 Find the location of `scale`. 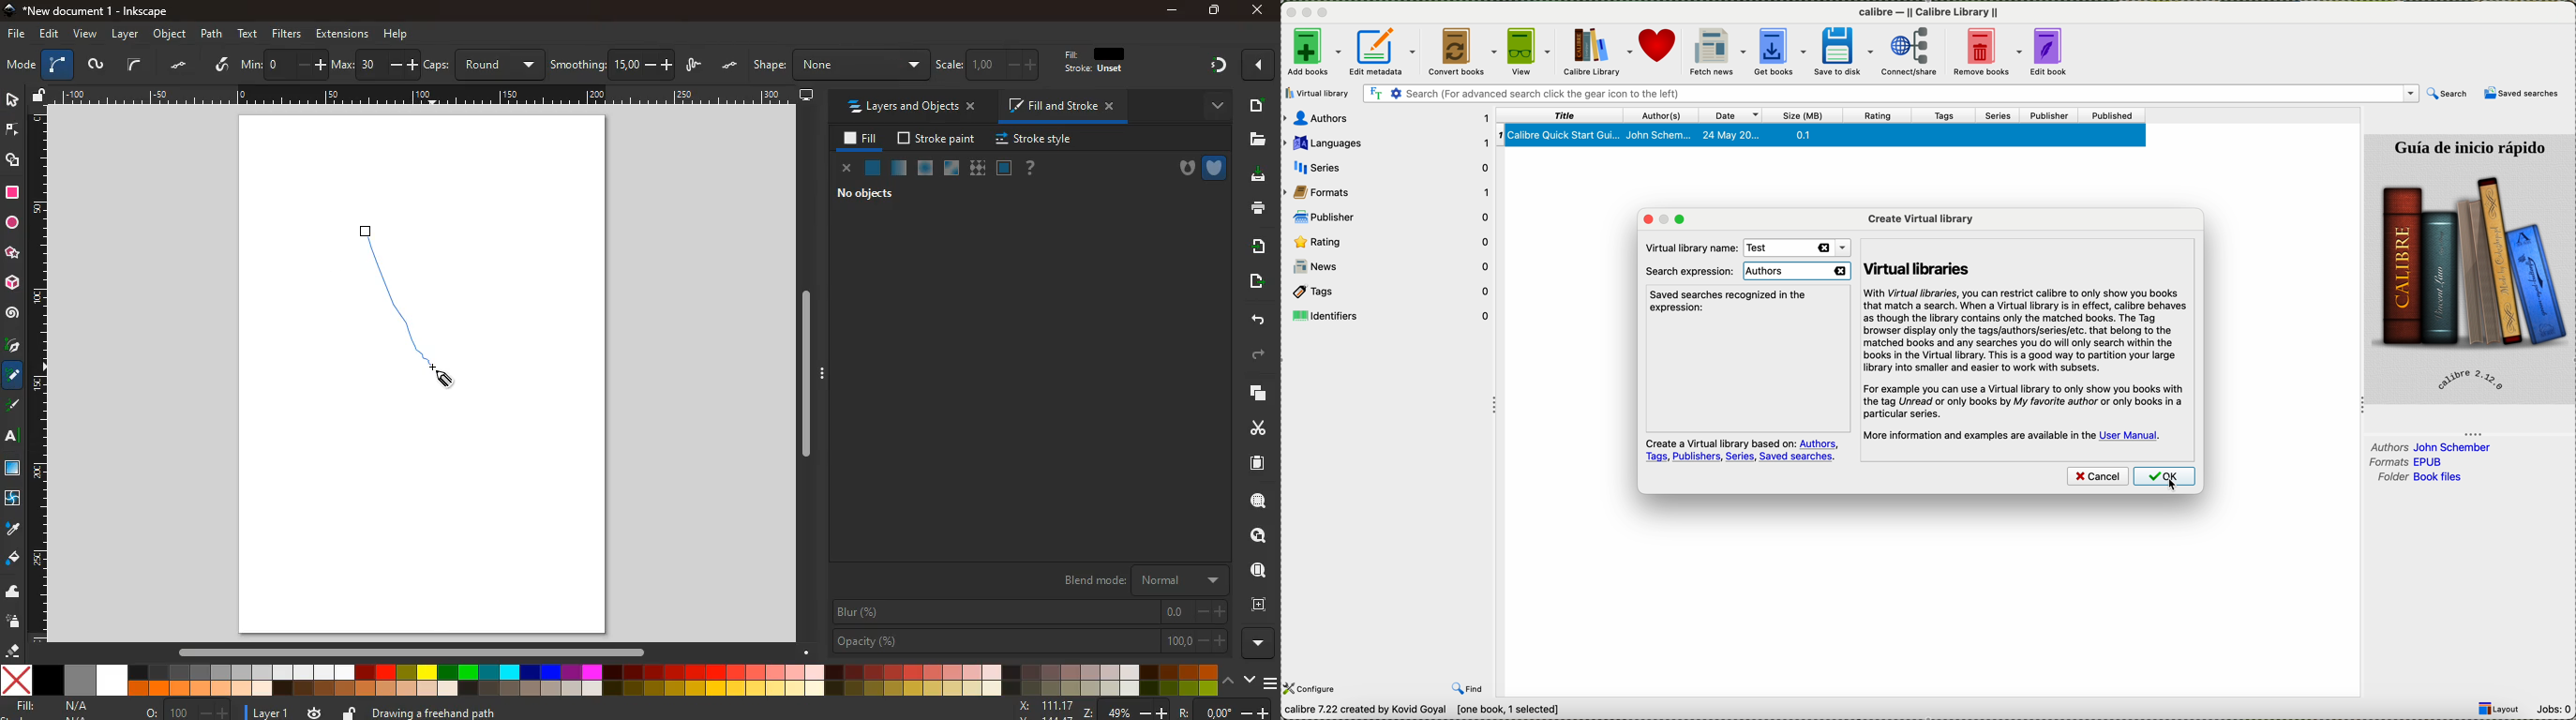

scale is located at coordinates (991, 64).